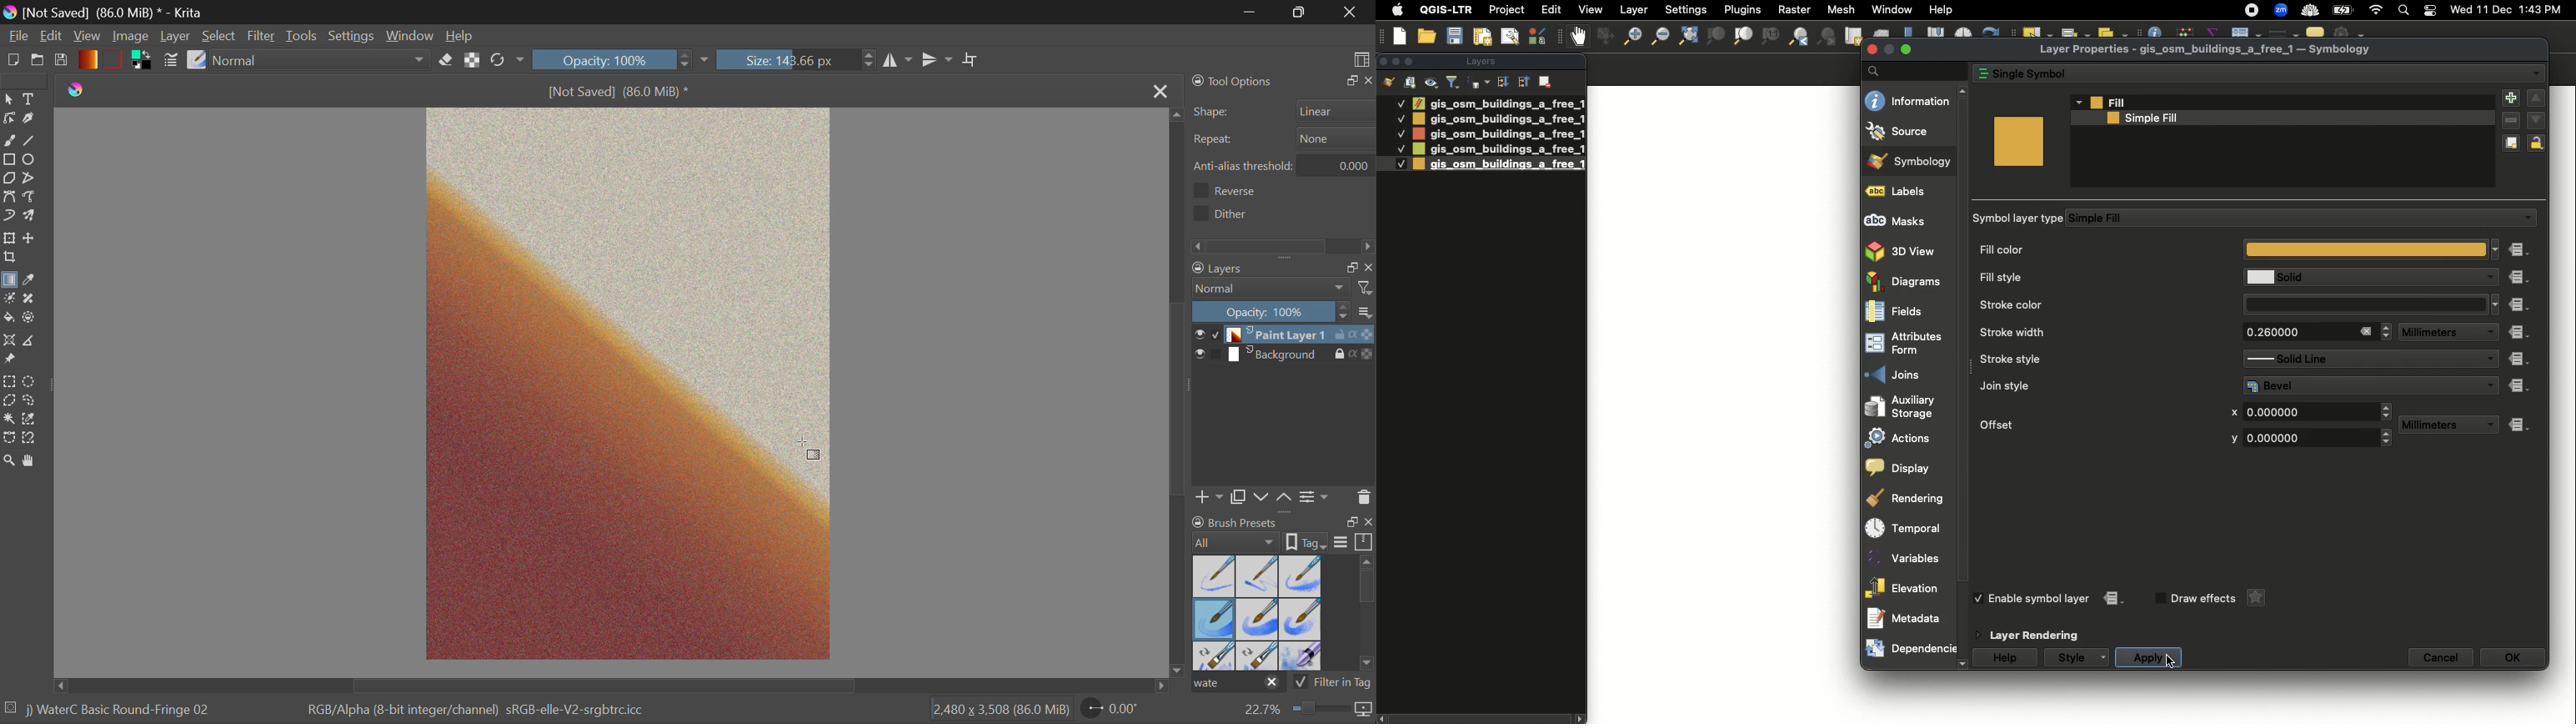 The image size is (2576, 728). I want to click on Drop down, so click(2527, 219).